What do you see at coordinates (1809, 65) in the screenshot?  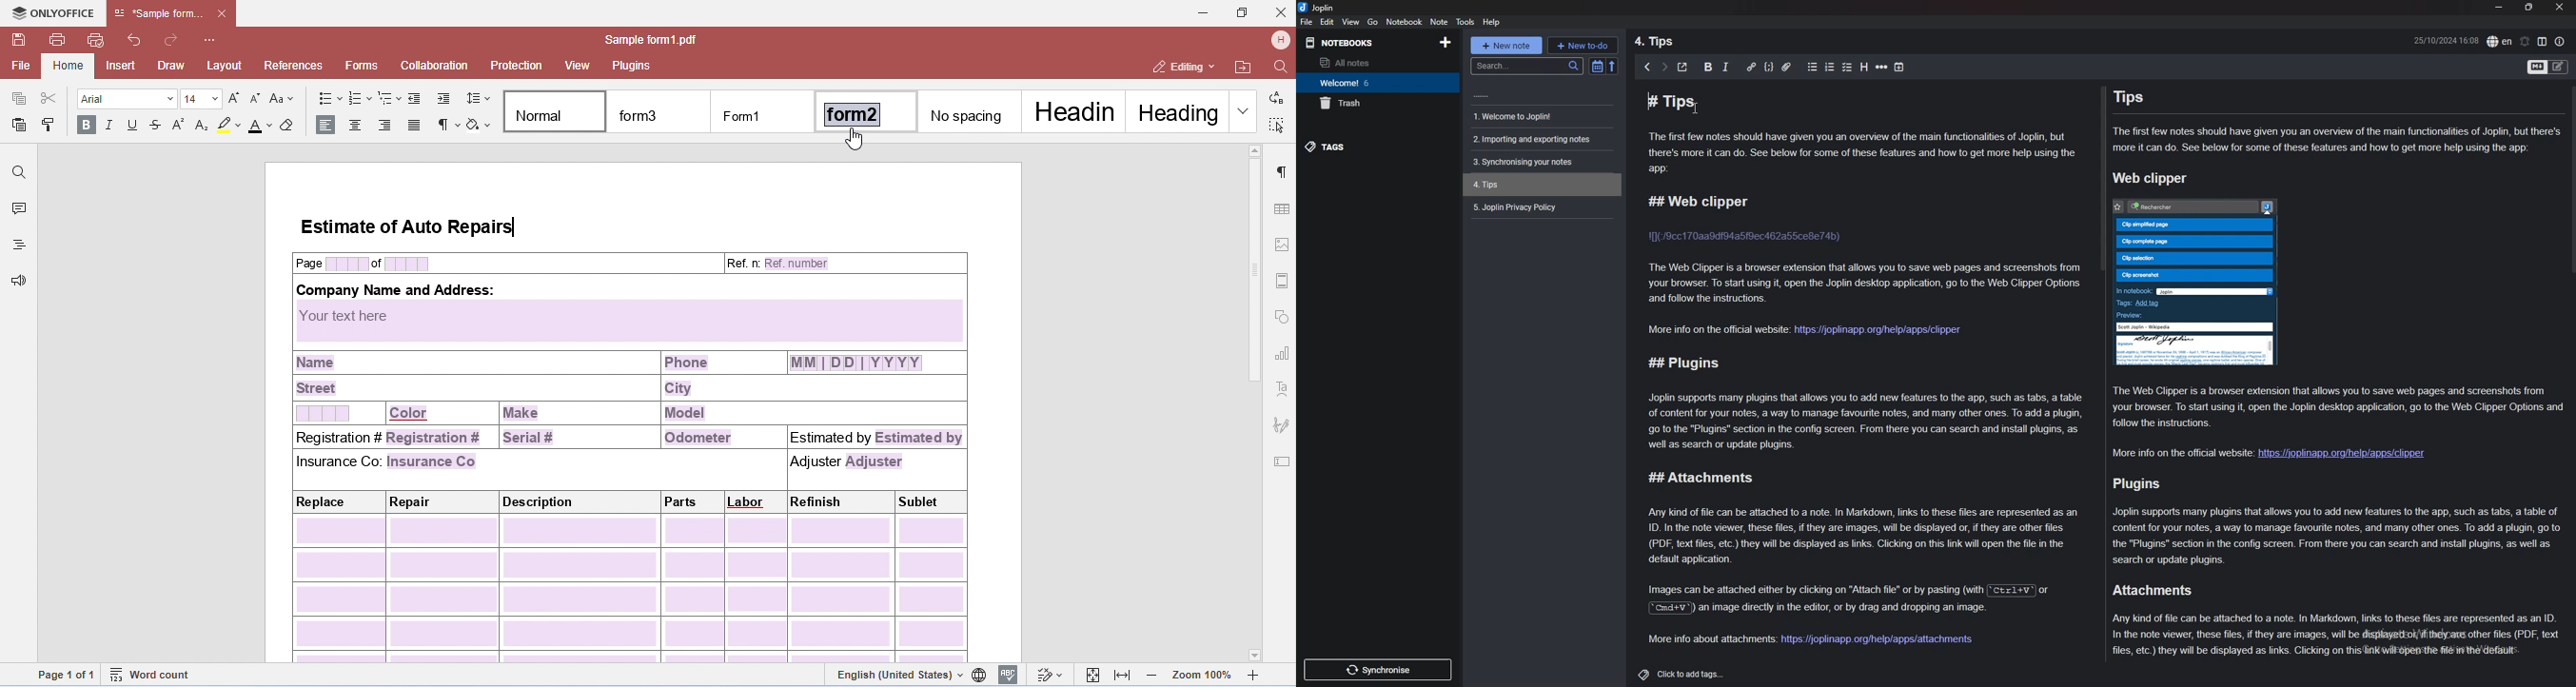 I see `bulleted list` at bounding box center [1809, 65].